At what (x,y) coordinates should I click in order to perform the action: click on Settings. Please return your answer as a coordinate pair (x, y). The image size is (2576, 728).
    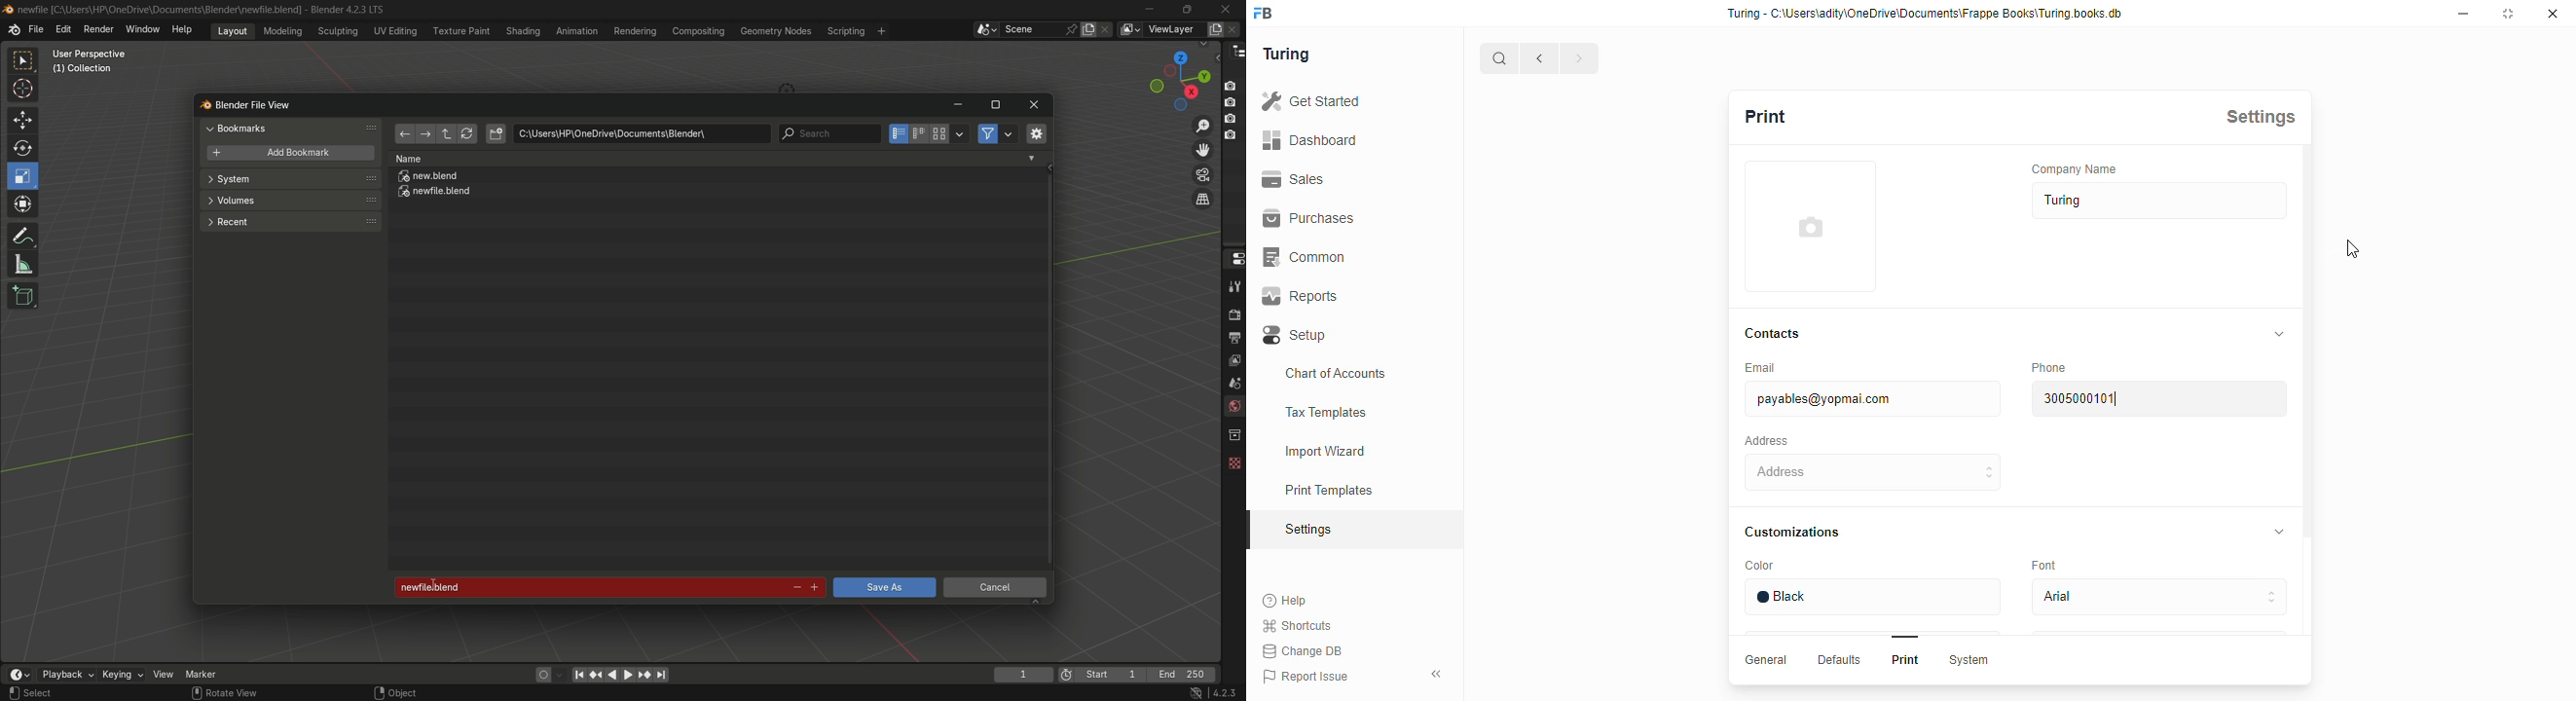
    Looking at the image, I should click on (2260, 117).